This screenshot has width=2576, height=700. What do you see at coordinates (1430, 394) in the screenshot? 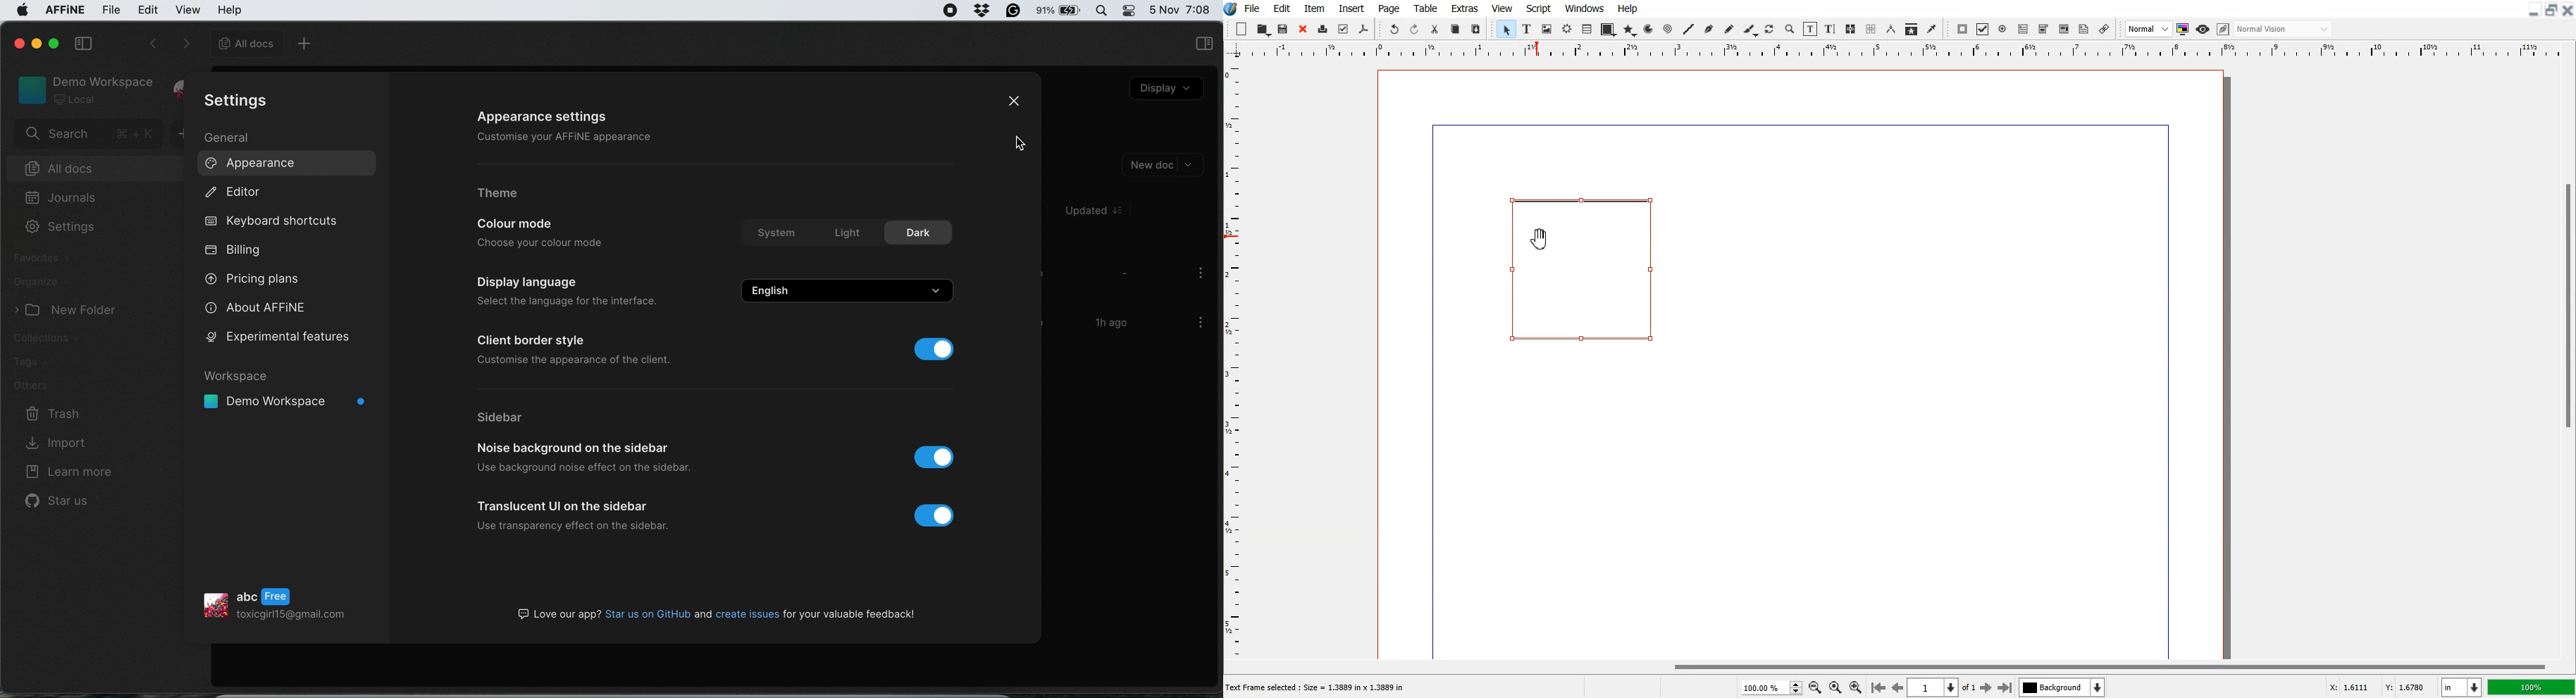
I see `margin` at bounding box center [1430, 394].